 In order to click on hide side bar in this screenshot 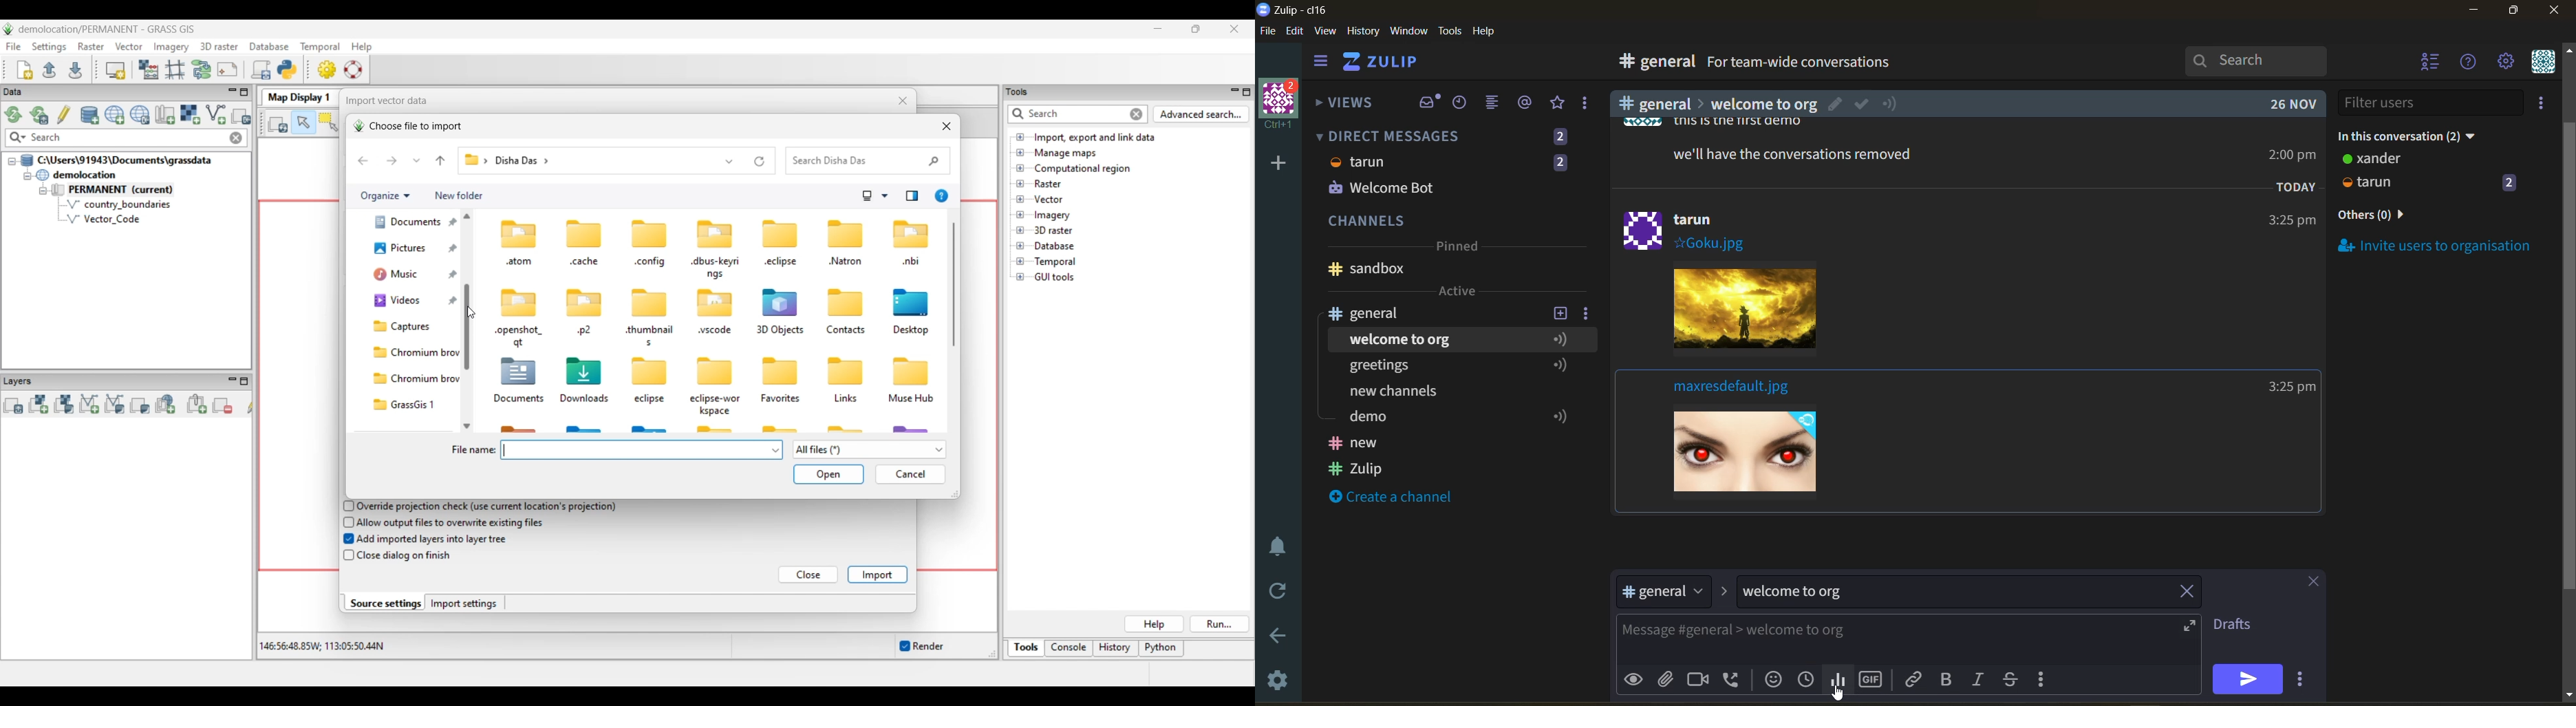, I will do `click(1320, 64)`.